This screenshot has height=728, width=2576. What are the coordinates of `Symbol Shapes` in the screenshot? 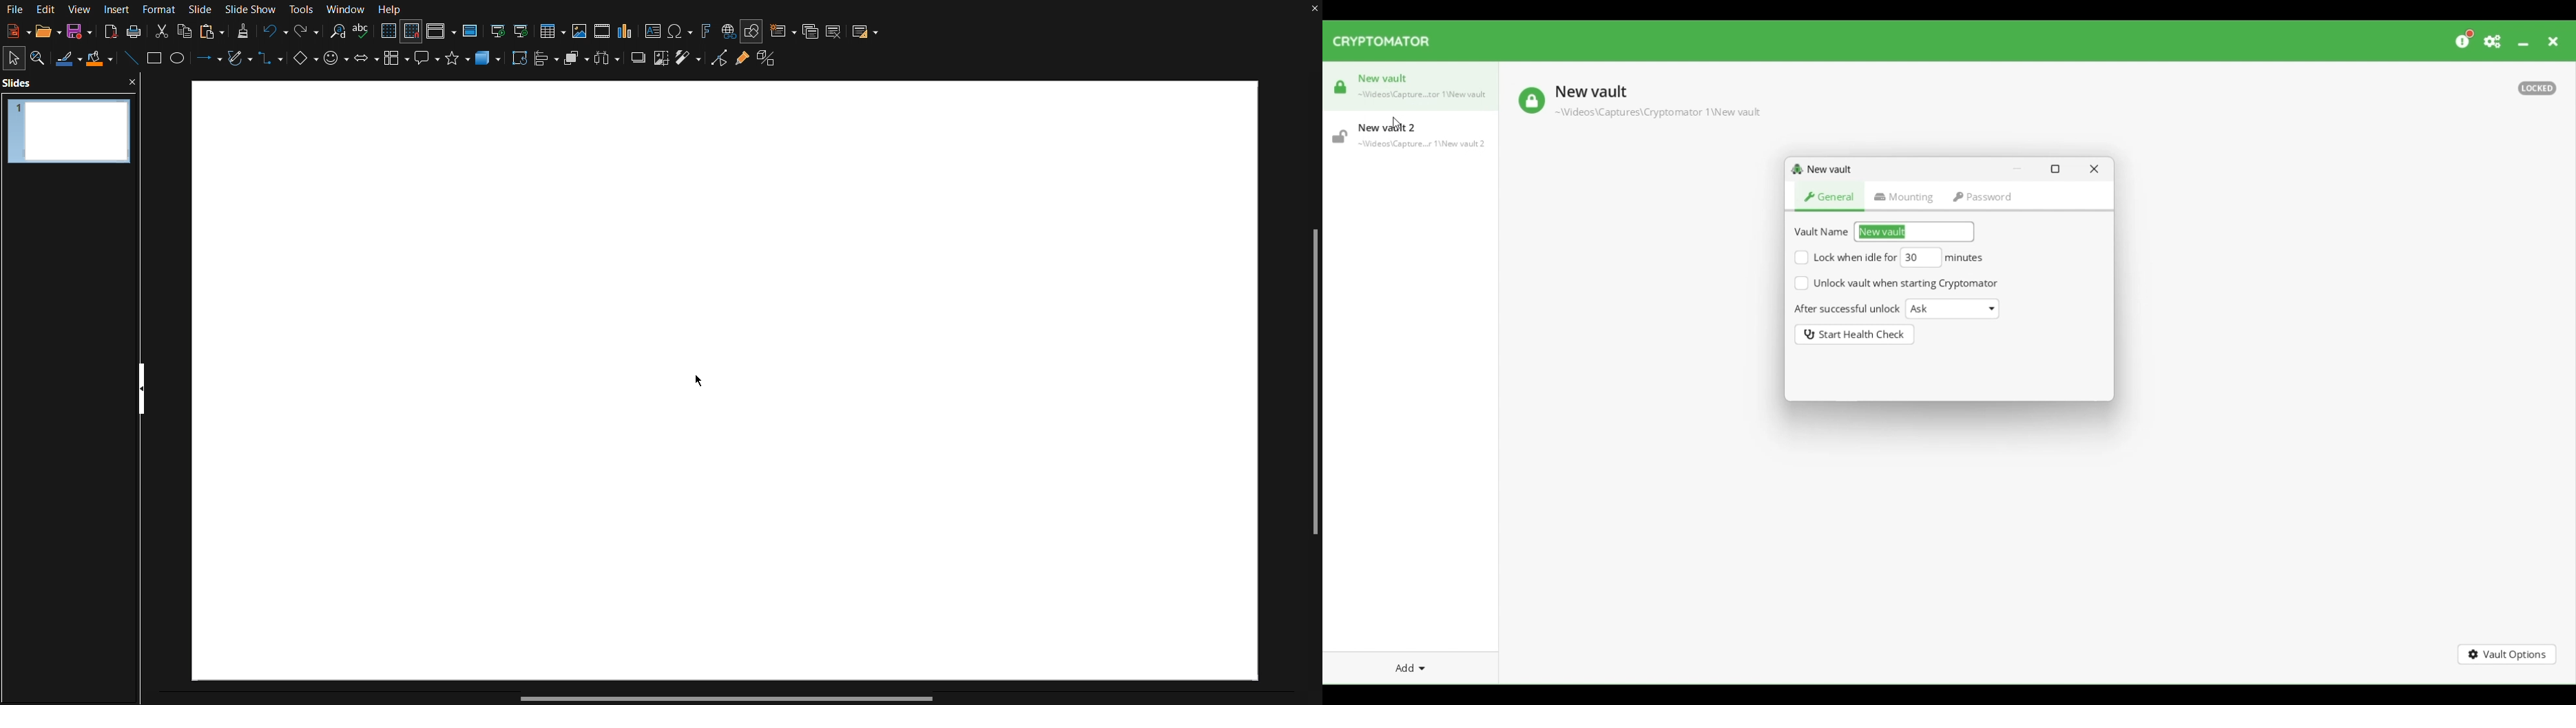 It's located at (335, 63).